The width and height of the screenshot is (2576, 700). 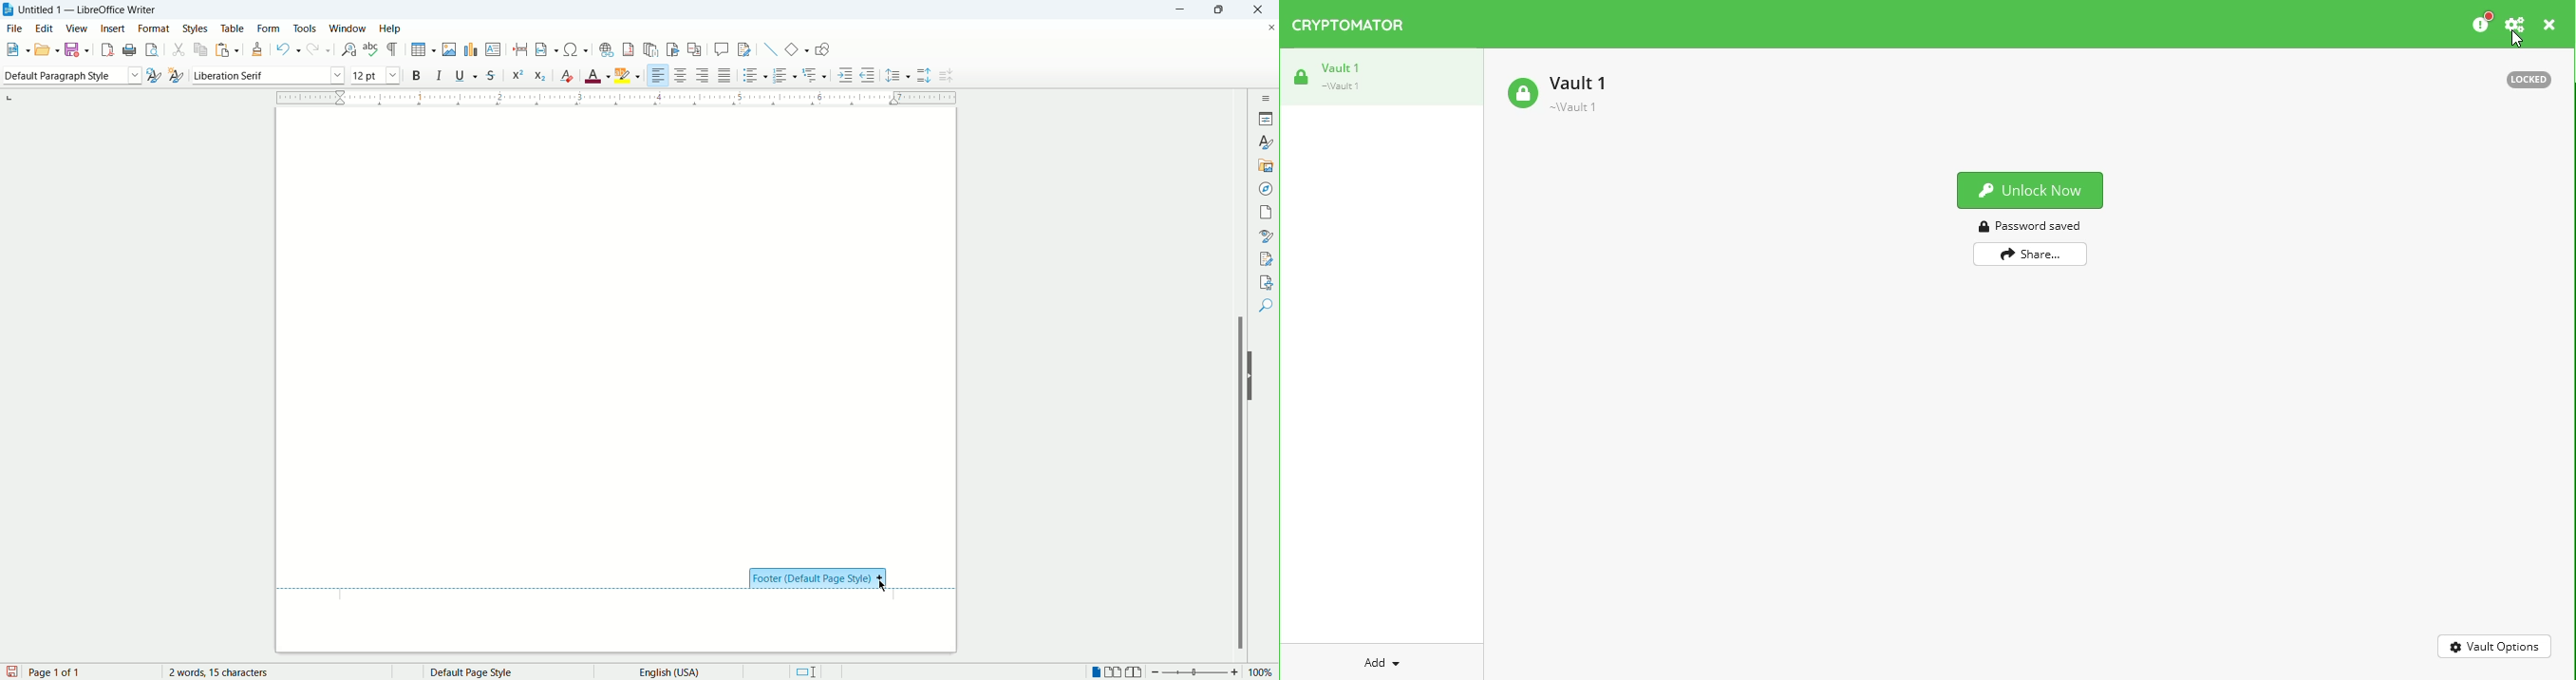 What do you see at coordinates (230, 672) in the screenshot?
I see `word count` at bounding box center [230, 672].